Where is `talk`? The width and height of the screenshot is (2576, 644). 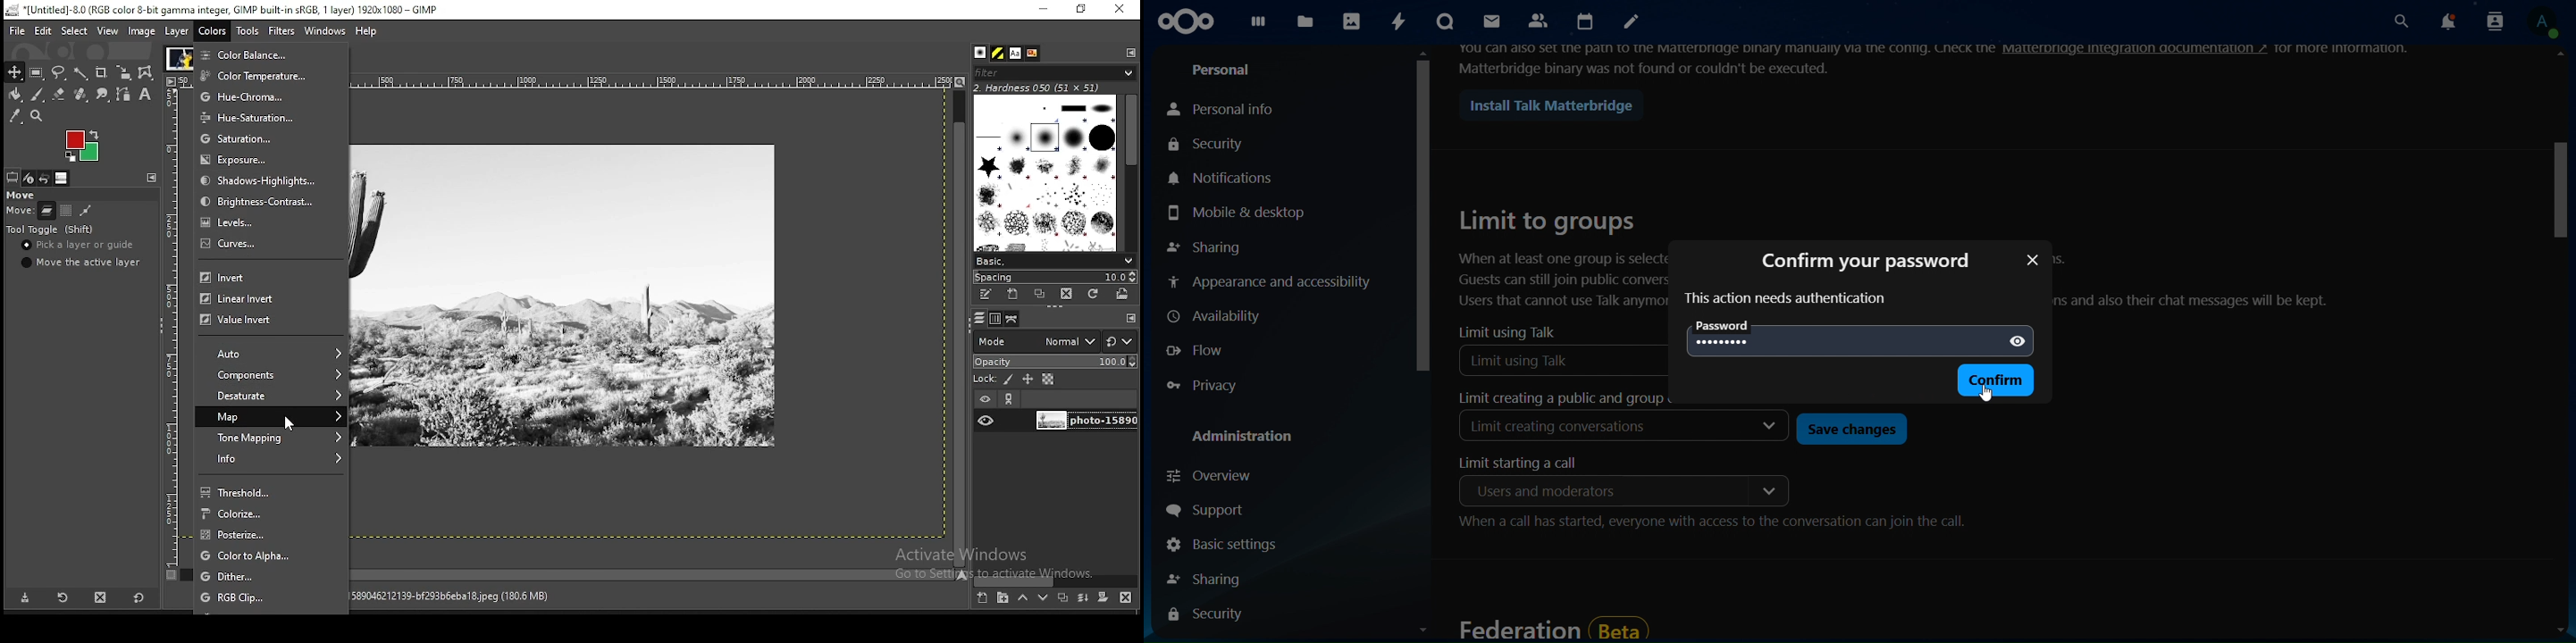
talk is located at coordinates (1443, 22).